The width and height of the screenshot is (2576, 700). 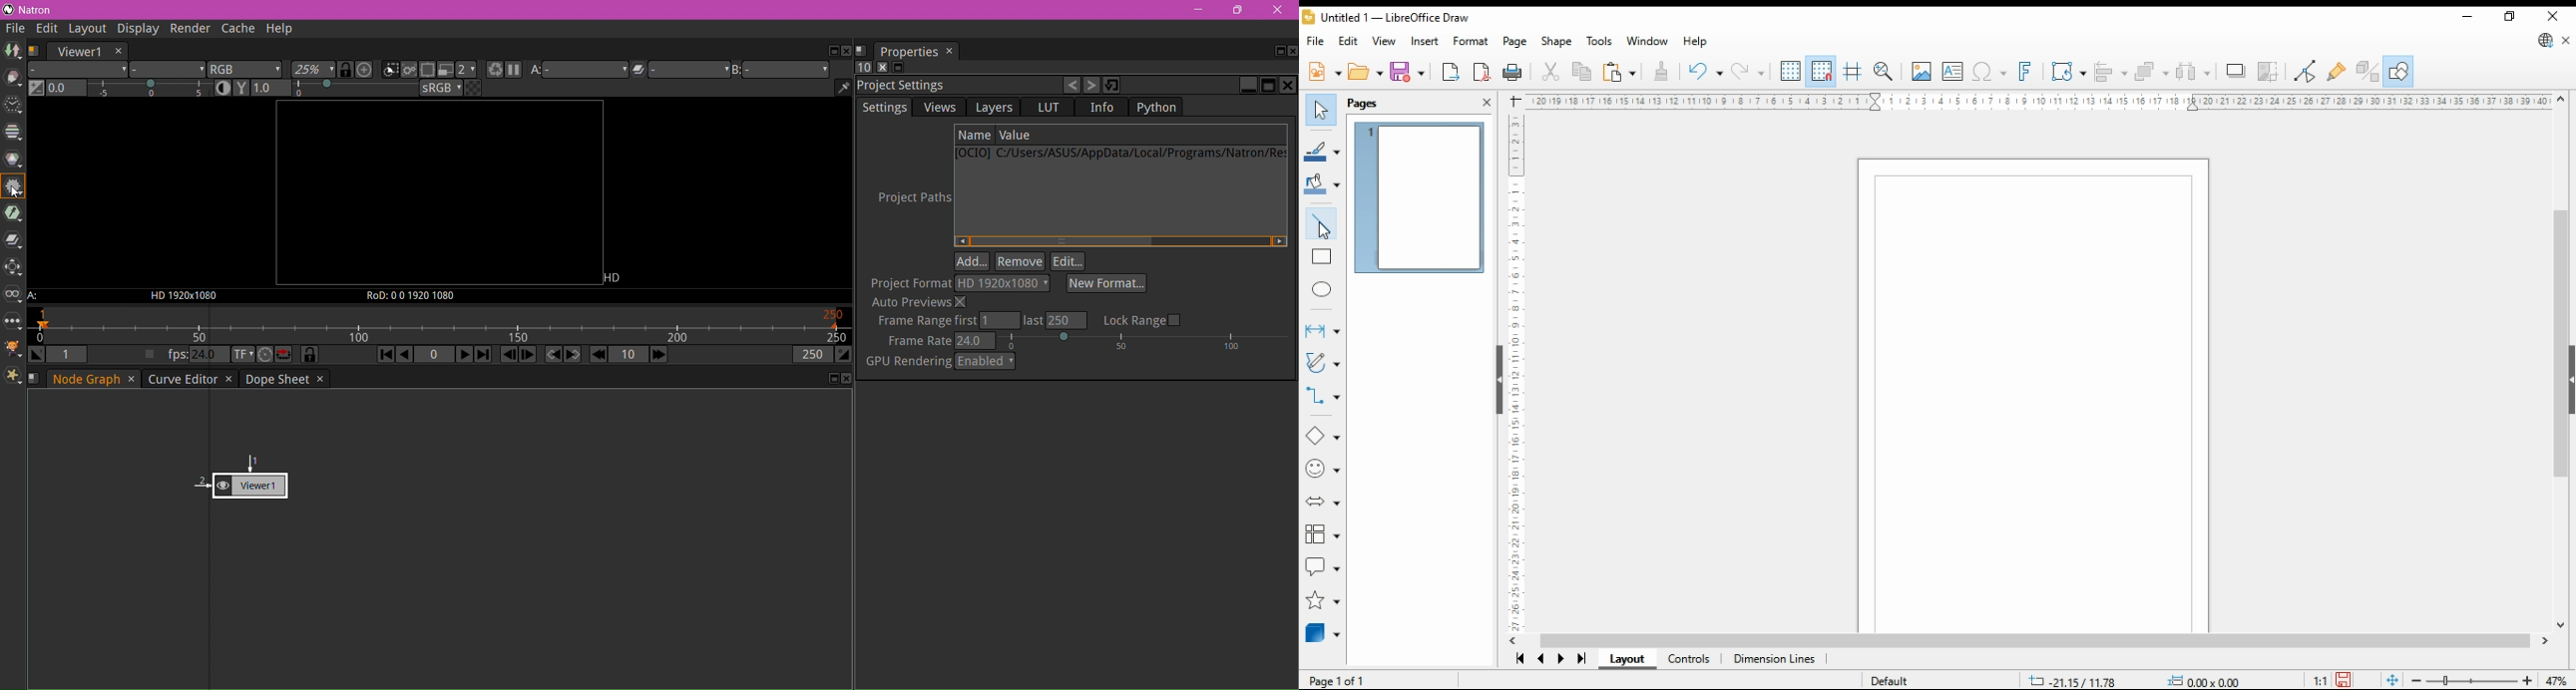 I want to click on symbol shapes, so click(x=1324, y=470).